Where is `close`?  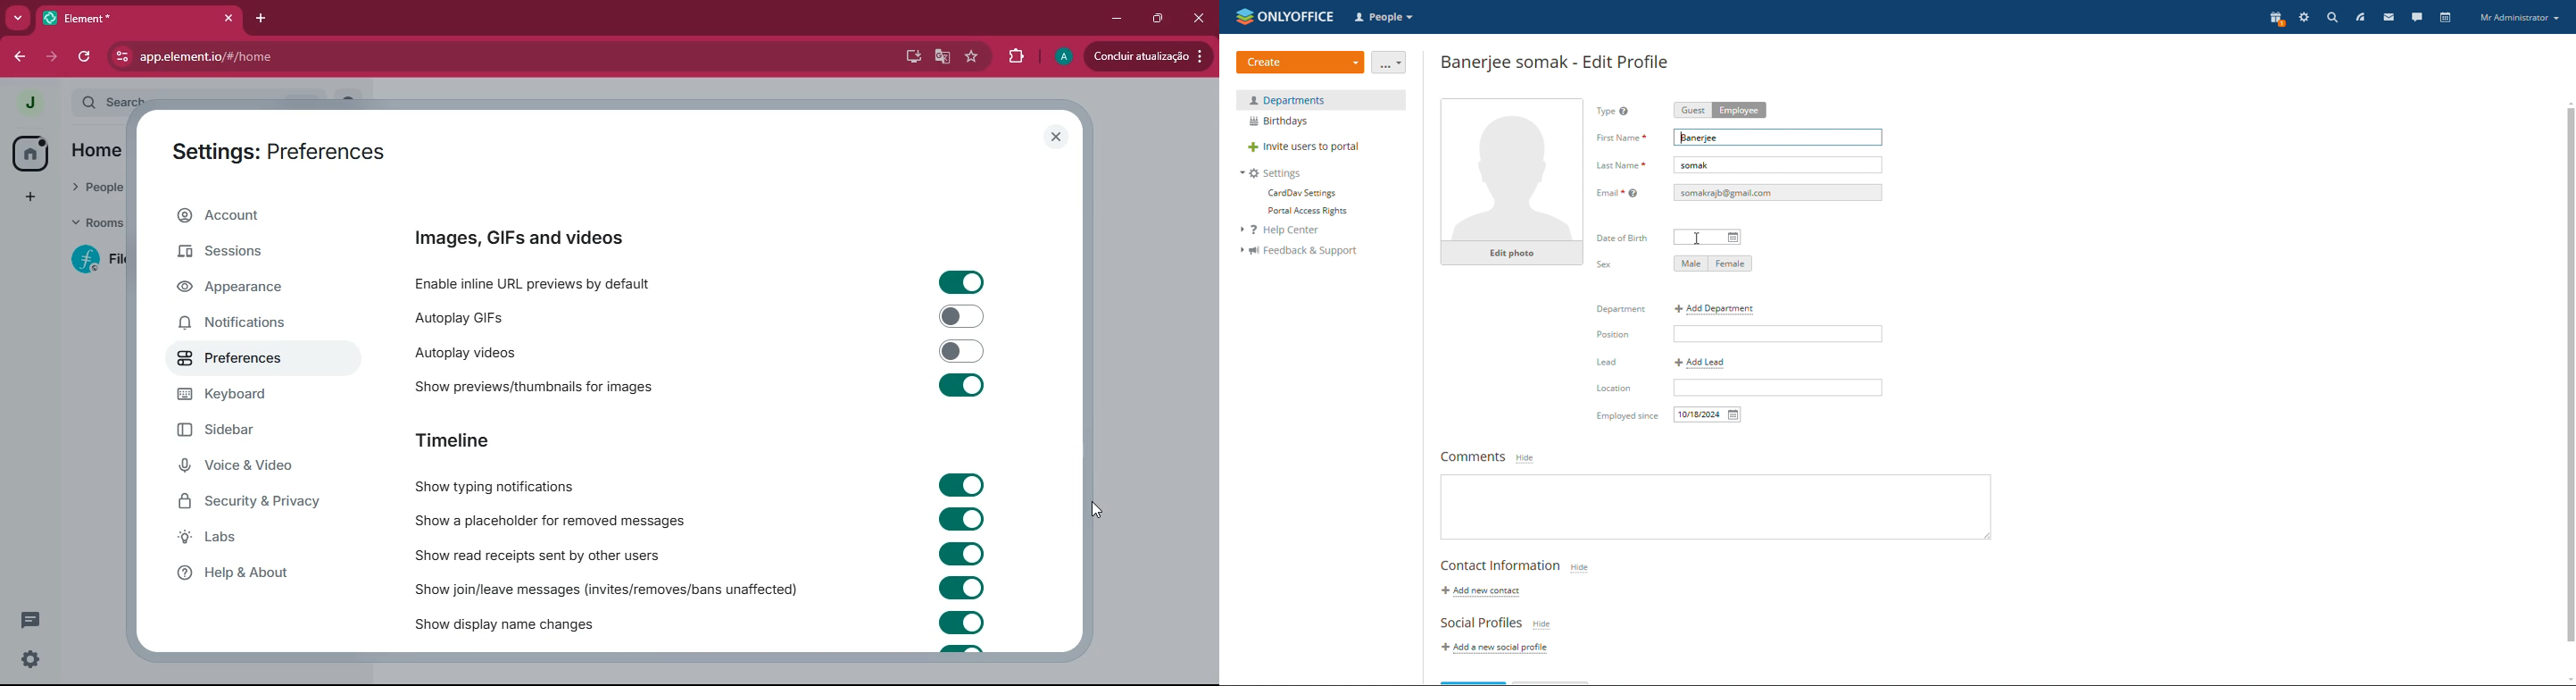 close is located at coordinates (1201, 21).